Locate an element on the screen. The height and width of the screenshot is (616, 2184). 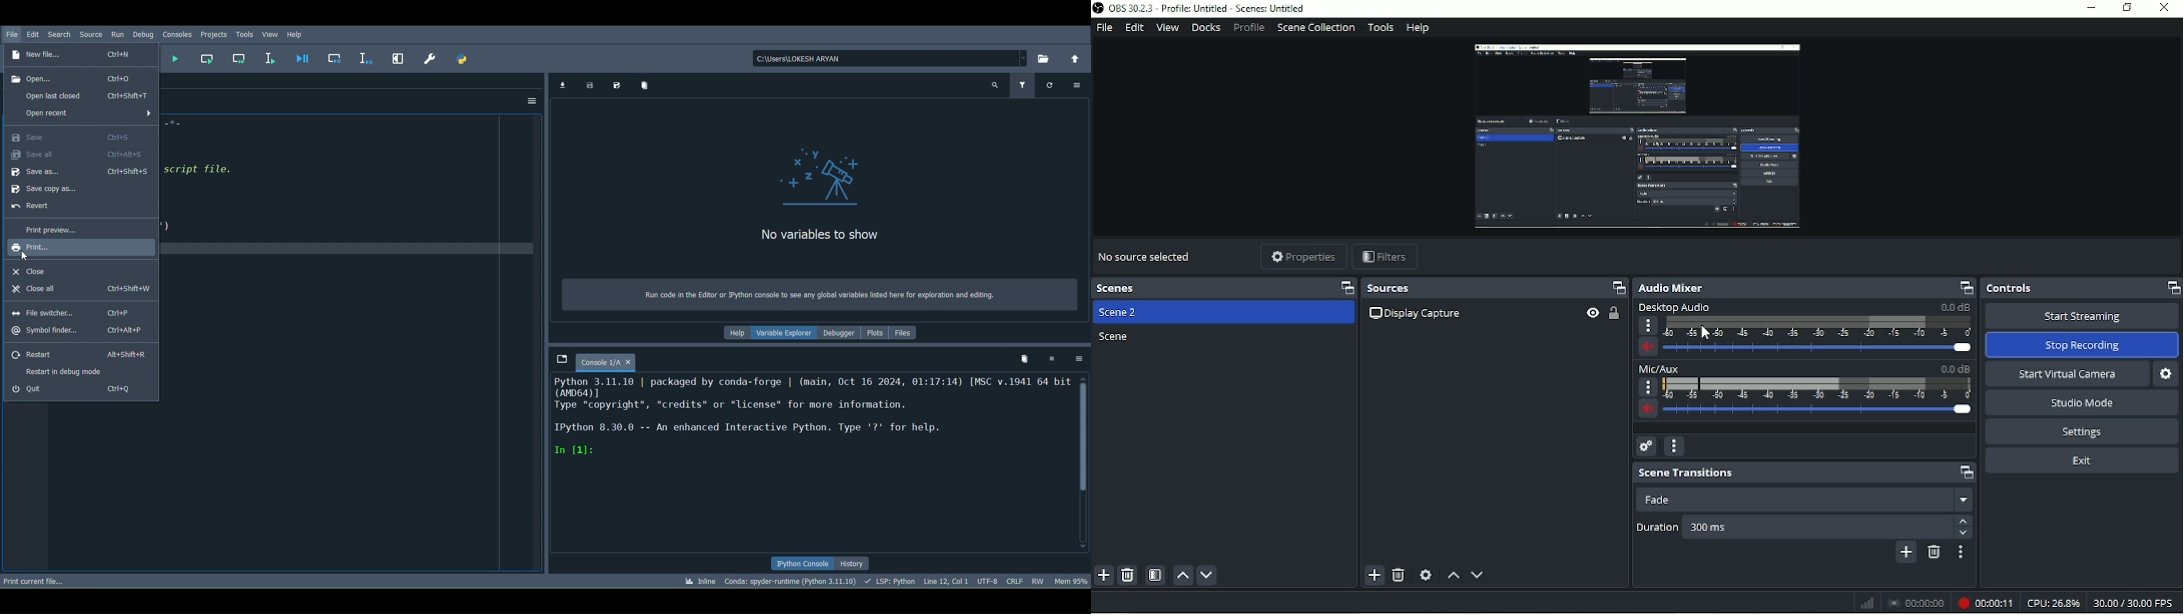
Filters is located at coordinates (1385, 256).